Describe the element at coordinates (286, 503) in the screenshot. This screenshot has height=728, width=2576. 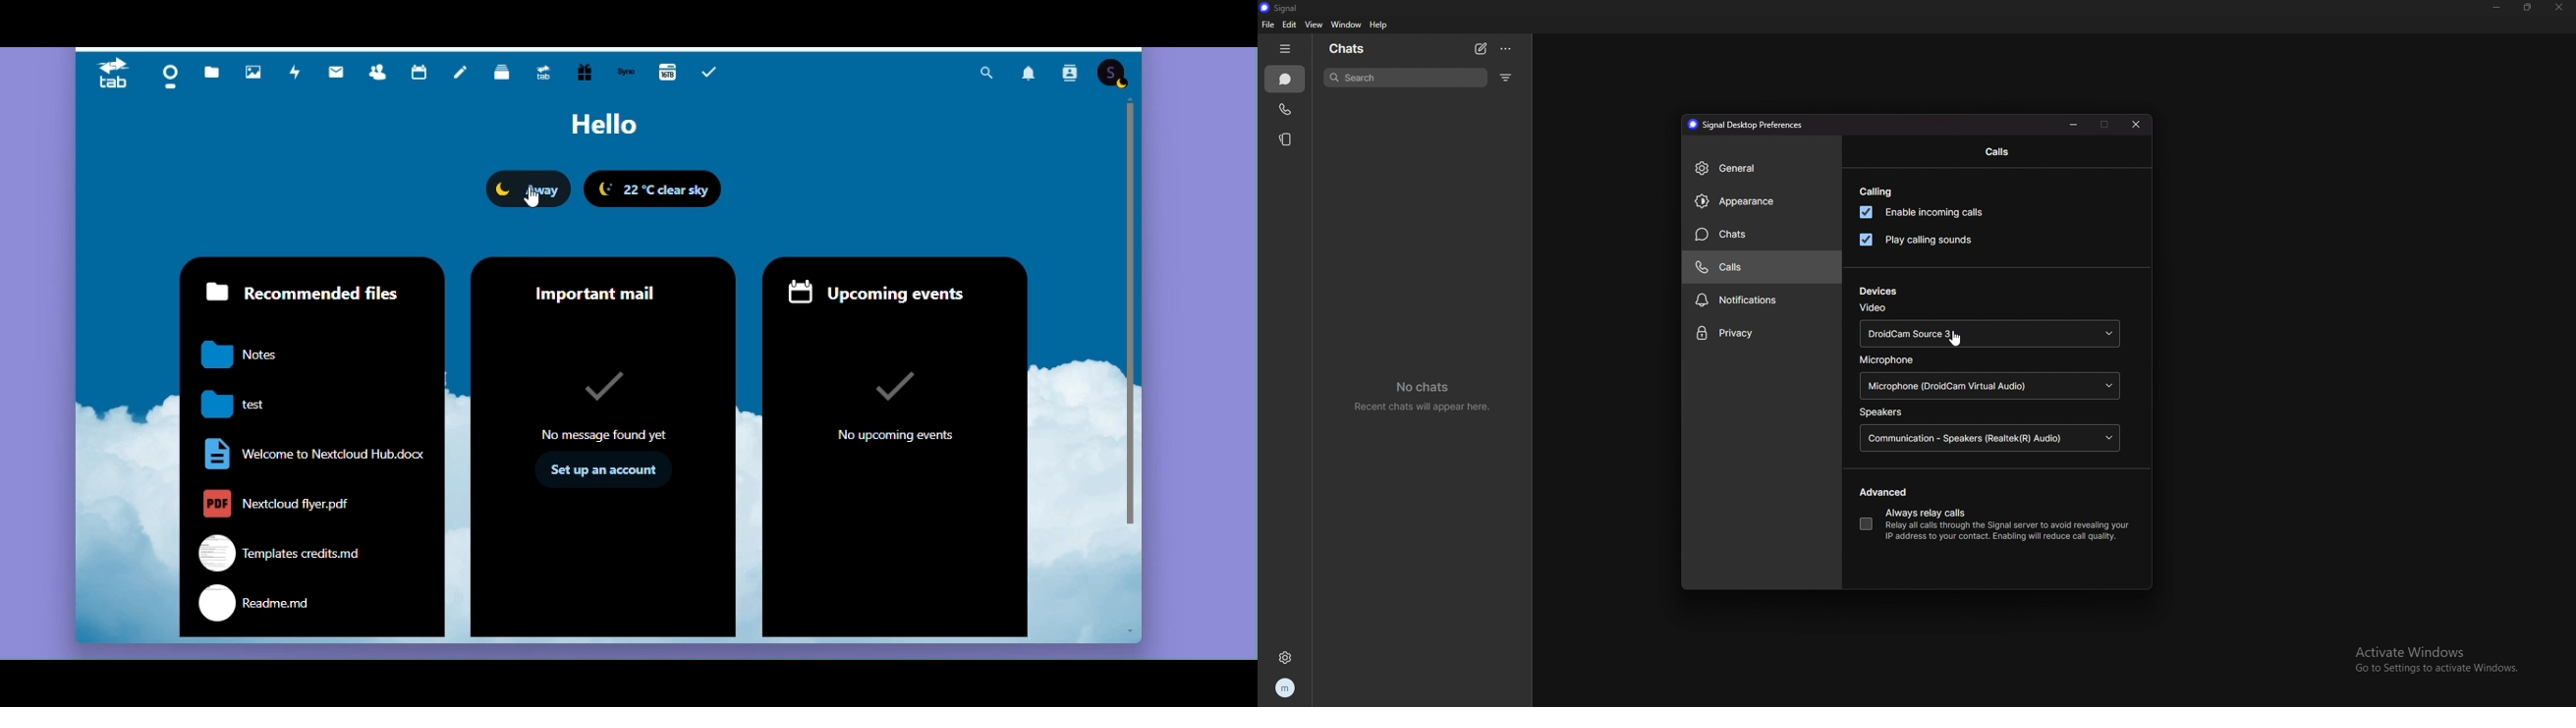
I see `nextcloud flyer` at that location.